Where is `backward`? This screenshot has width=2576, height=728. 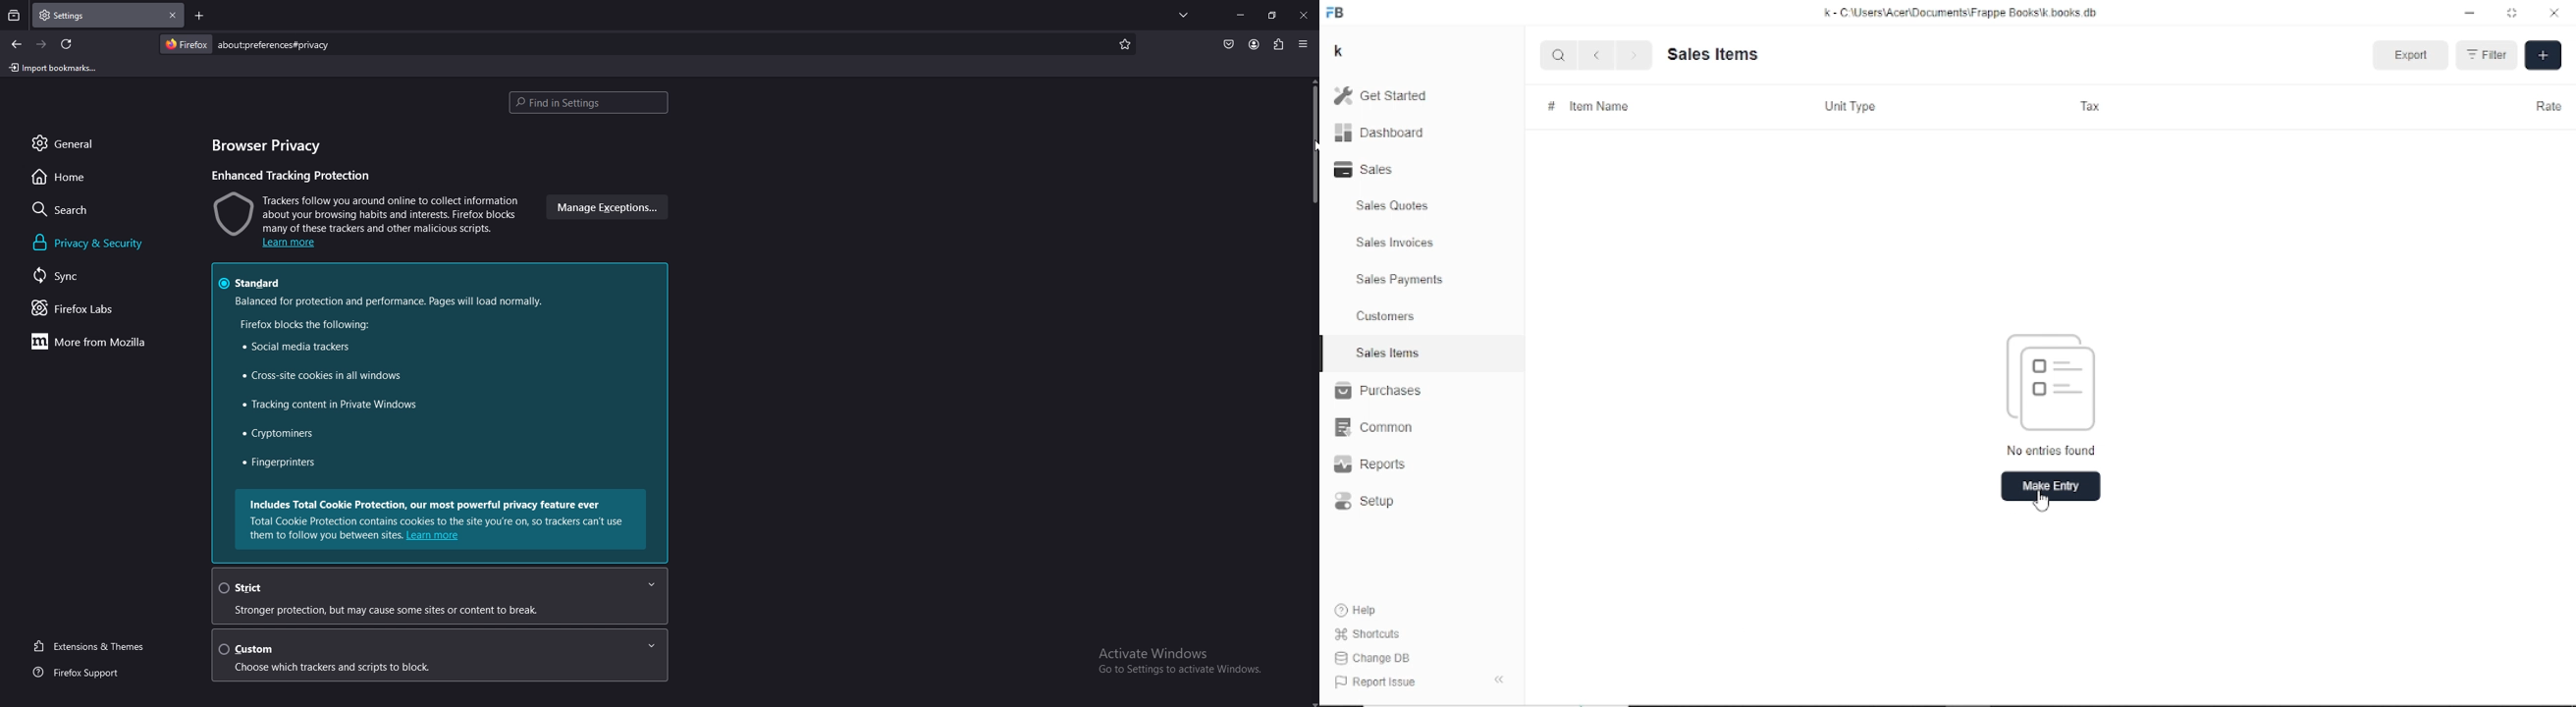 backward is located at coordinates (17, 45).